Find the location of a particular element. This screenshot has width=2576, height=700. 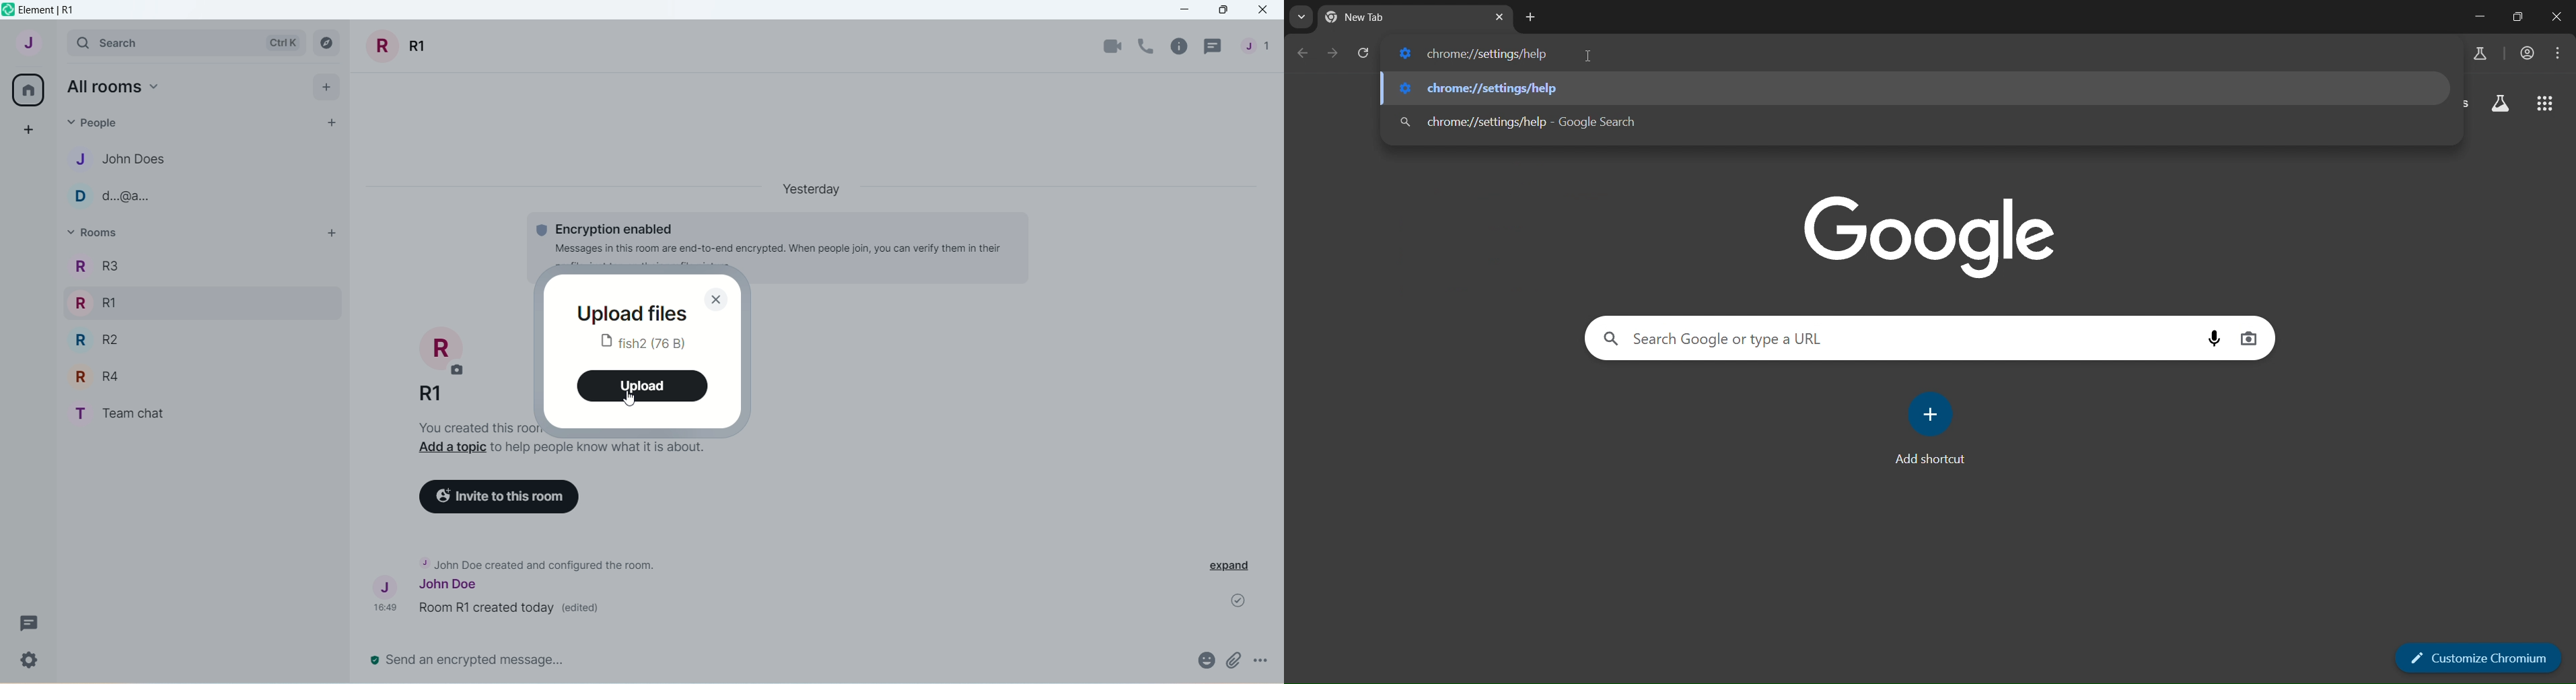

minimize is located at coordinates (1187, 10).